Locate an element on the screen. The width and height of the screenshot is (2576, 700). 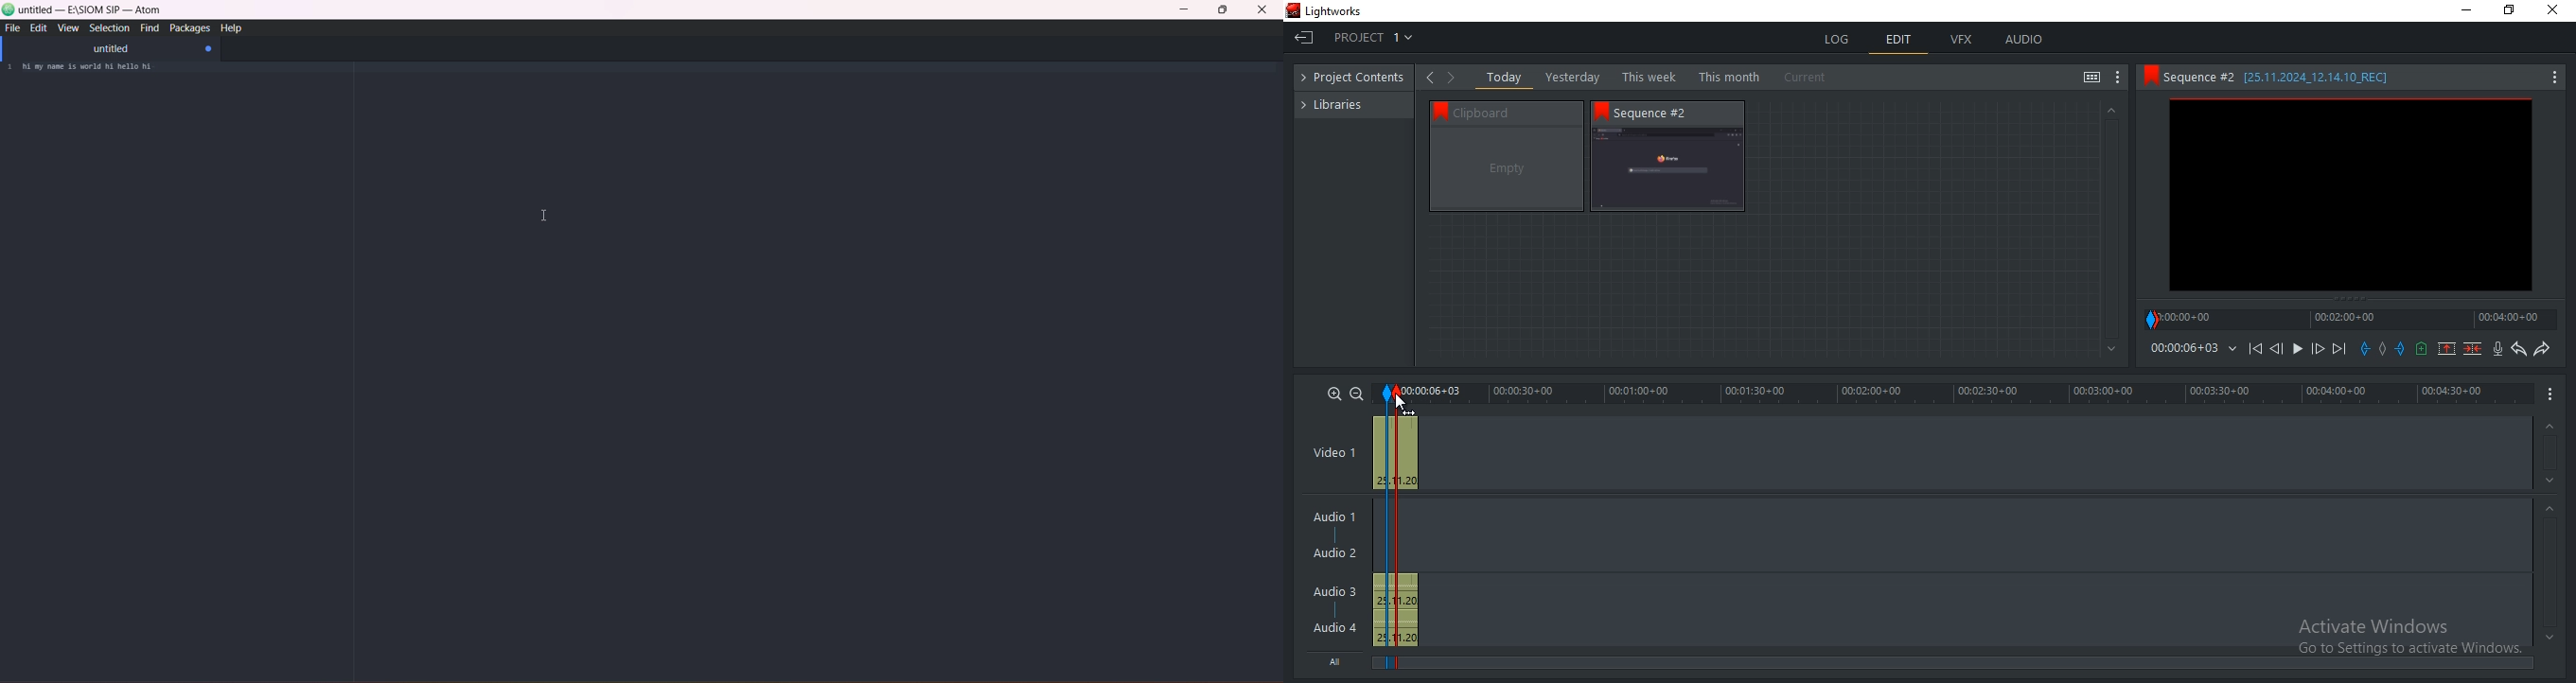
delete marked section is located at coordinates (2474, 348).